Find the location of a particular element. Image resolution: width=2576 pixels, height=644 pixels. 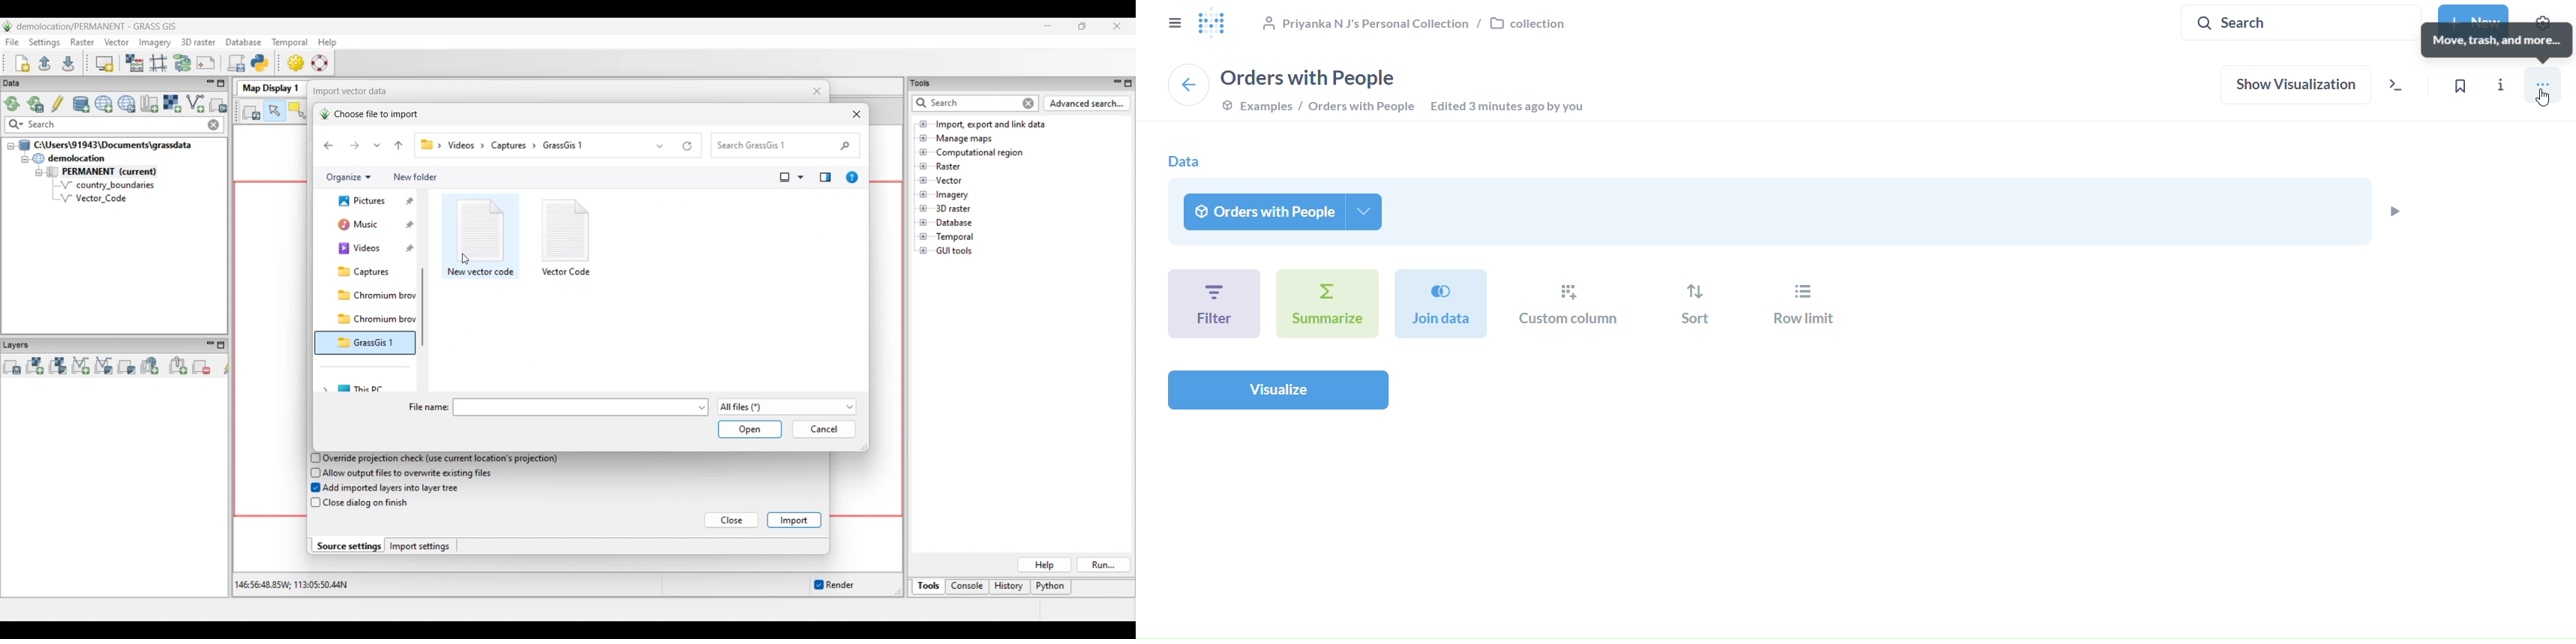

row limit is located at coordinates (1807, 306).